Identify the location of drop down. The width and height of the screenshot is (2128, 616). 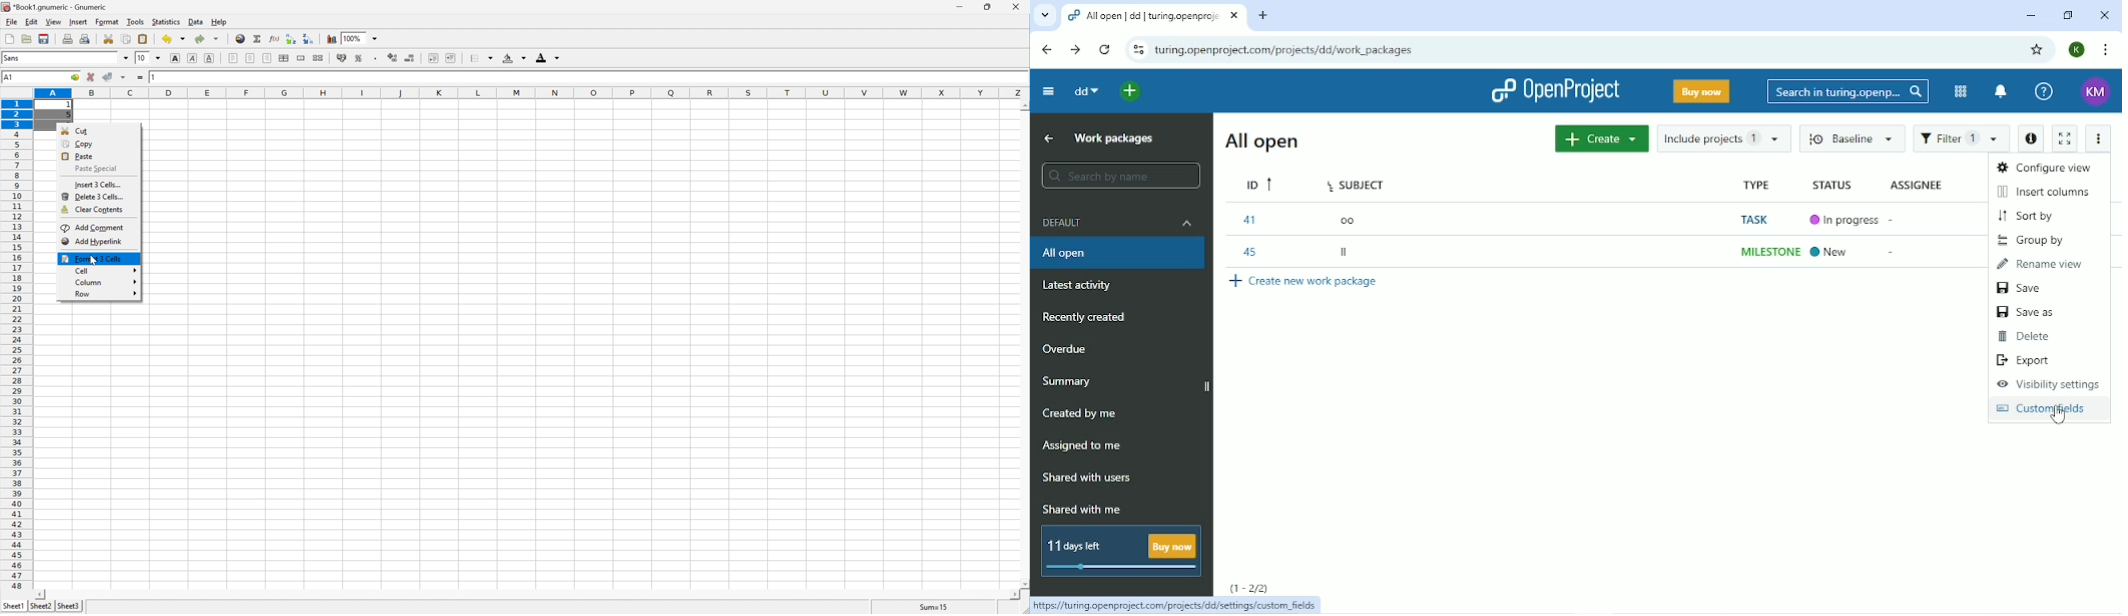
(126, 58).